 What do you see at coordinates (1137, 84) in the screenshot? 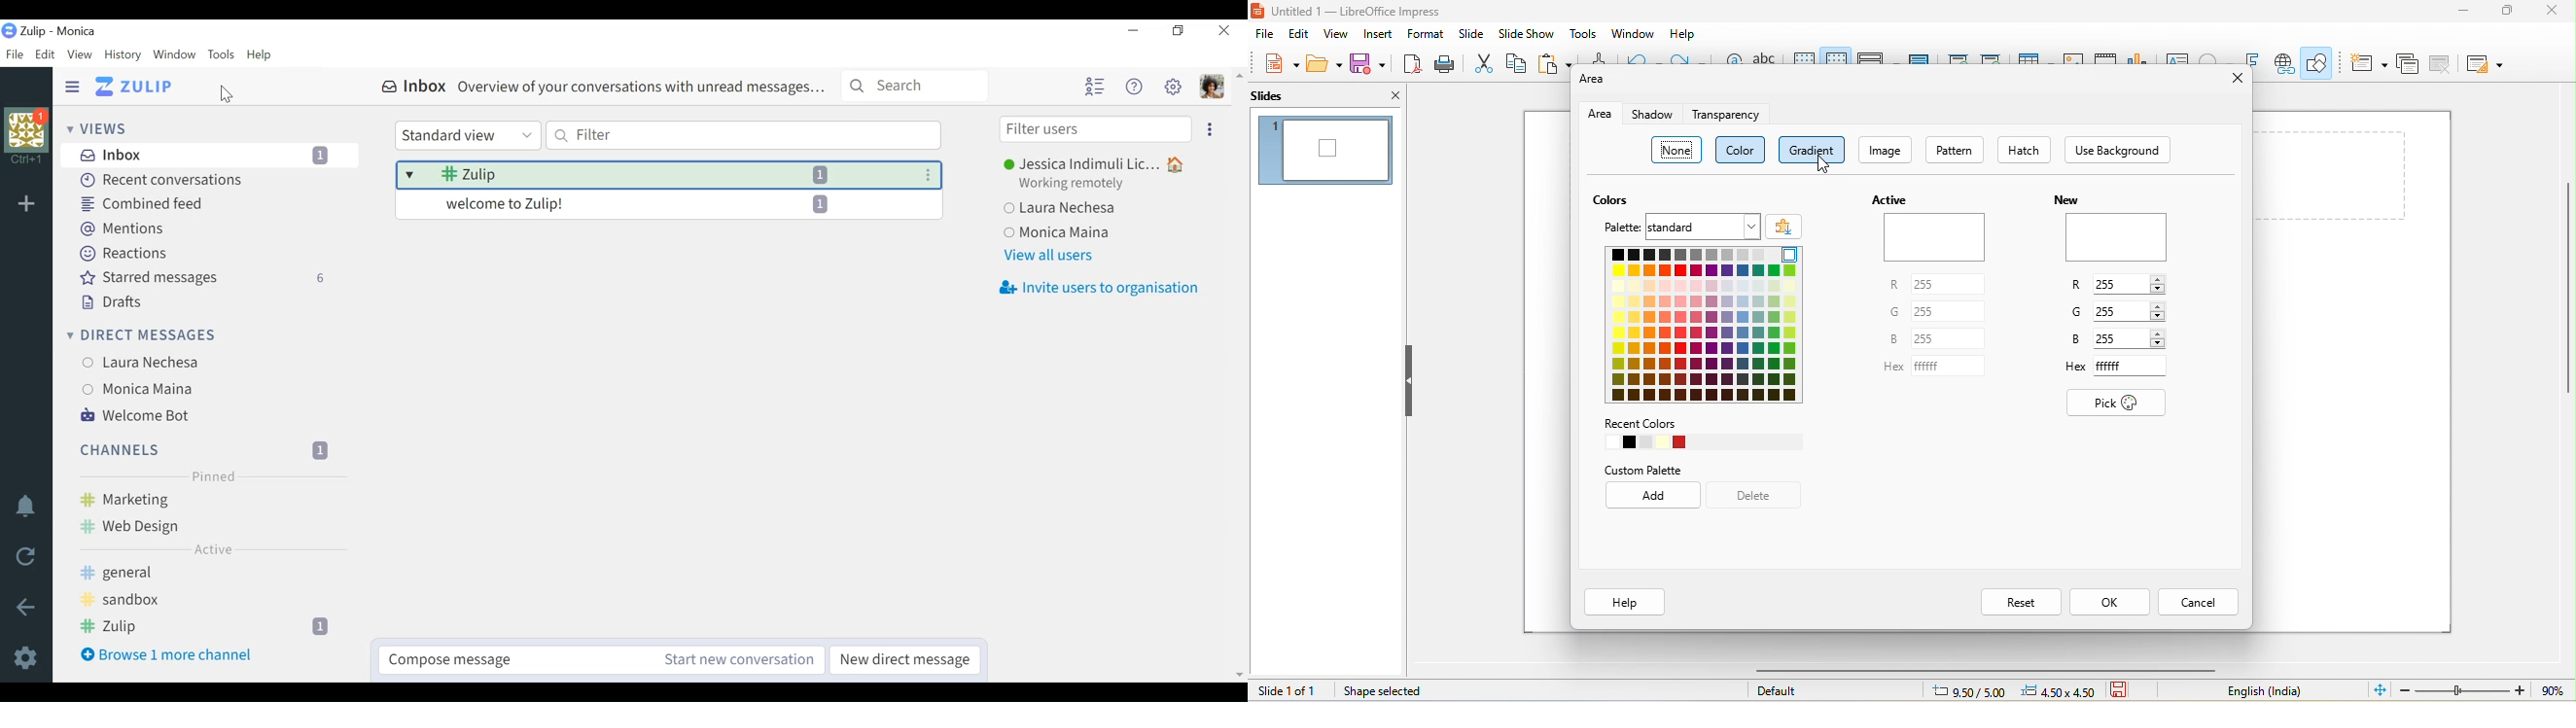
I see `Help` at bounding box center [1137, 84].